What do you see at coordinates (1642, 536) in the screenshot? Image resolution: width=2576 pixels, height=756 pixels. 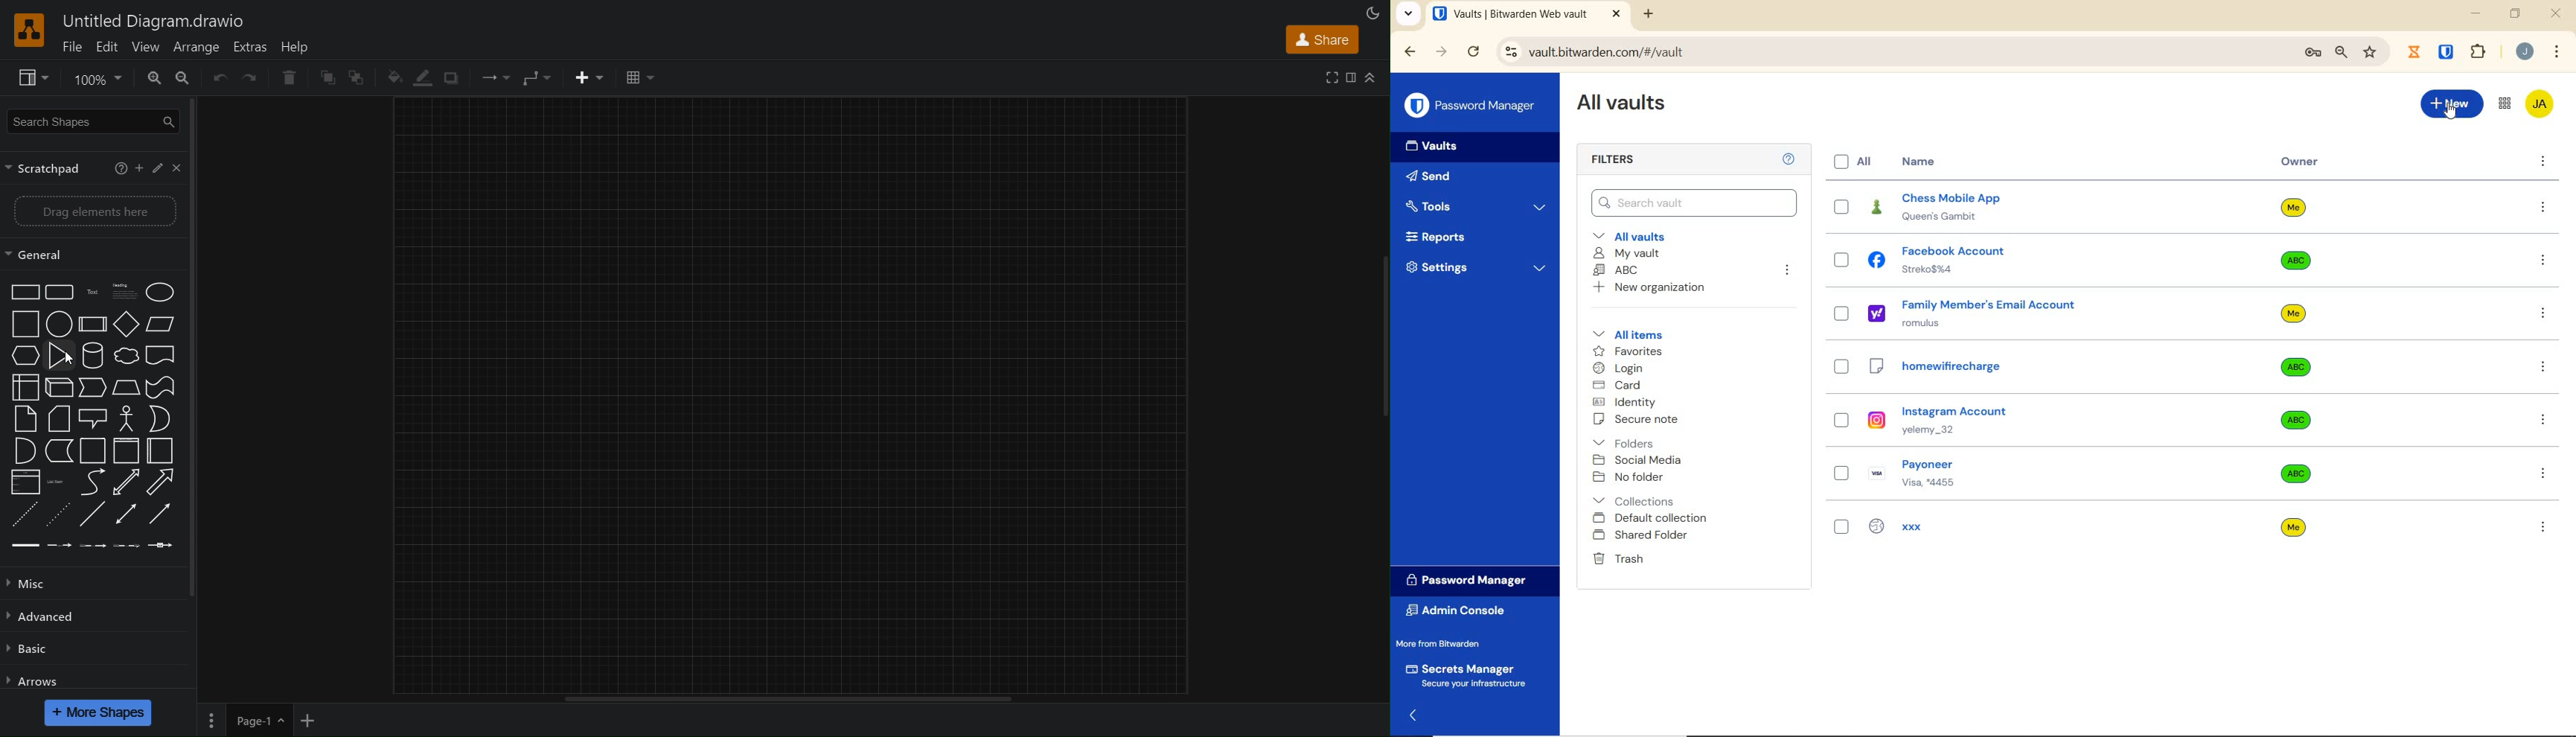 I see `shared folder` at bounding box center [1642, 536].